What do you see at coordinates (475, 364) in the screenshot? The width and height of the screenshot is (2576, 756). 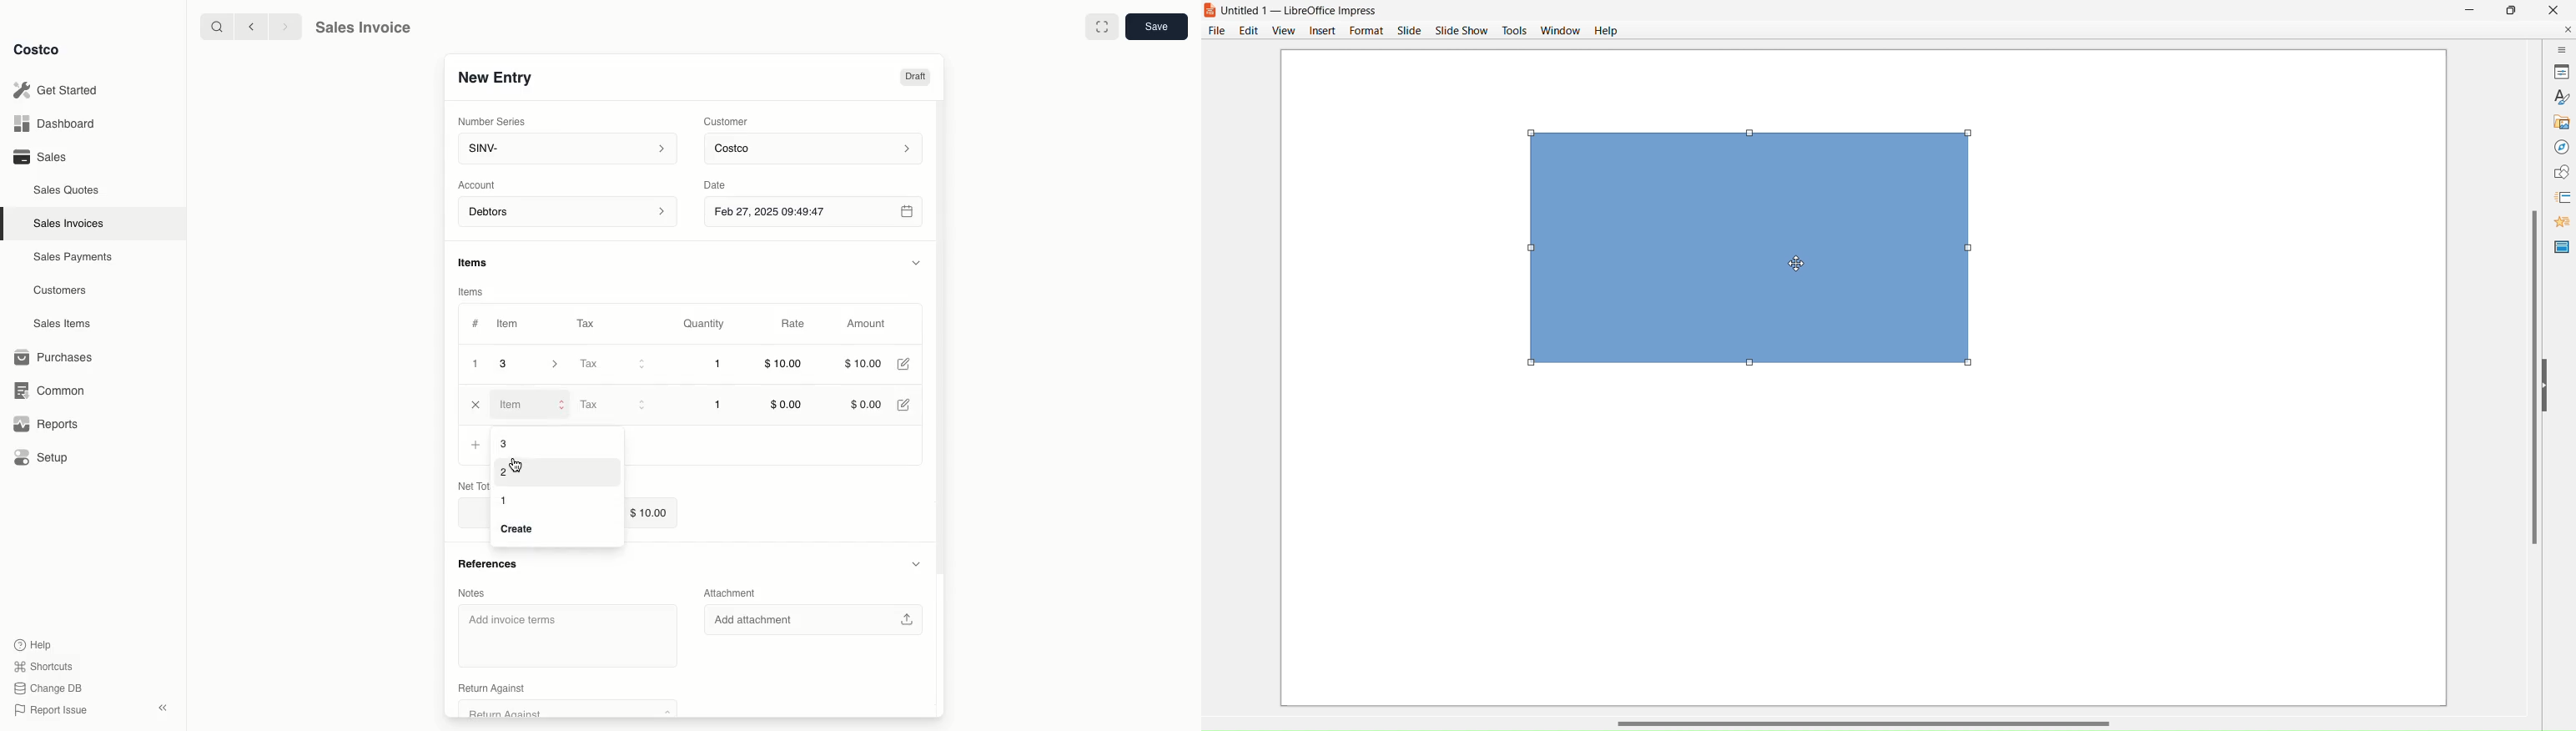 I see `1` at bounding box center [475, 364].